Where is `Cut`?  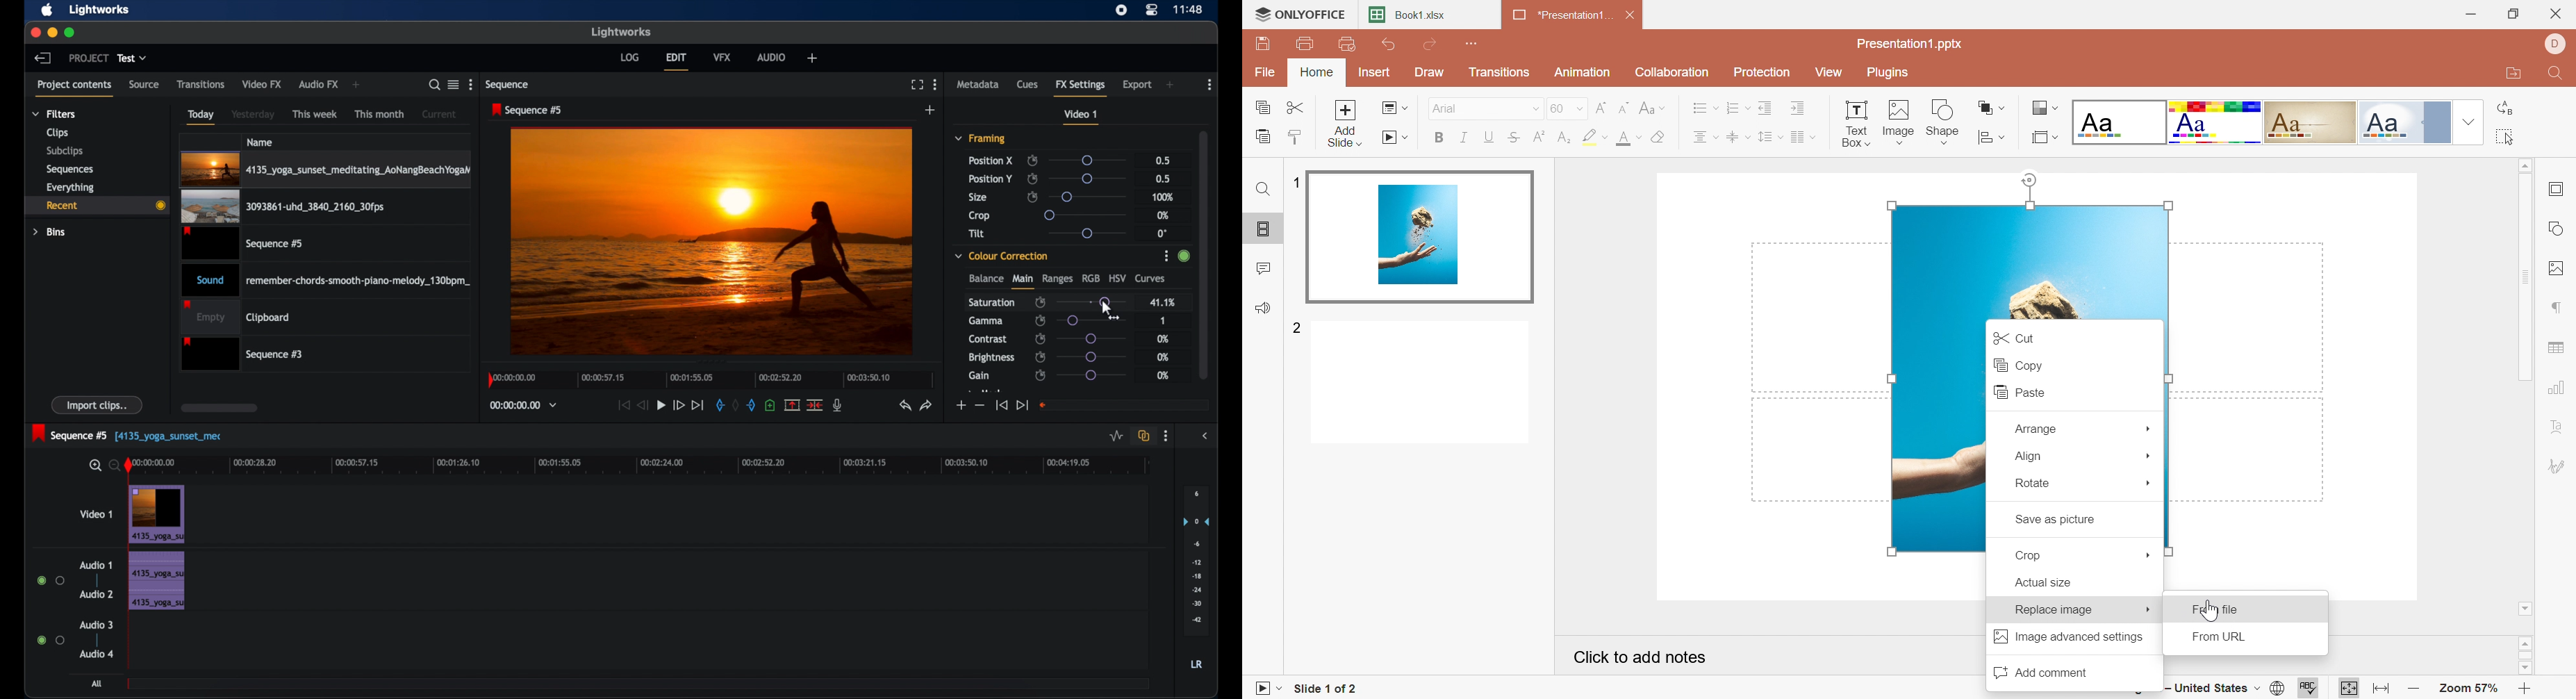 Cut is located at coordinates (1297, 107).